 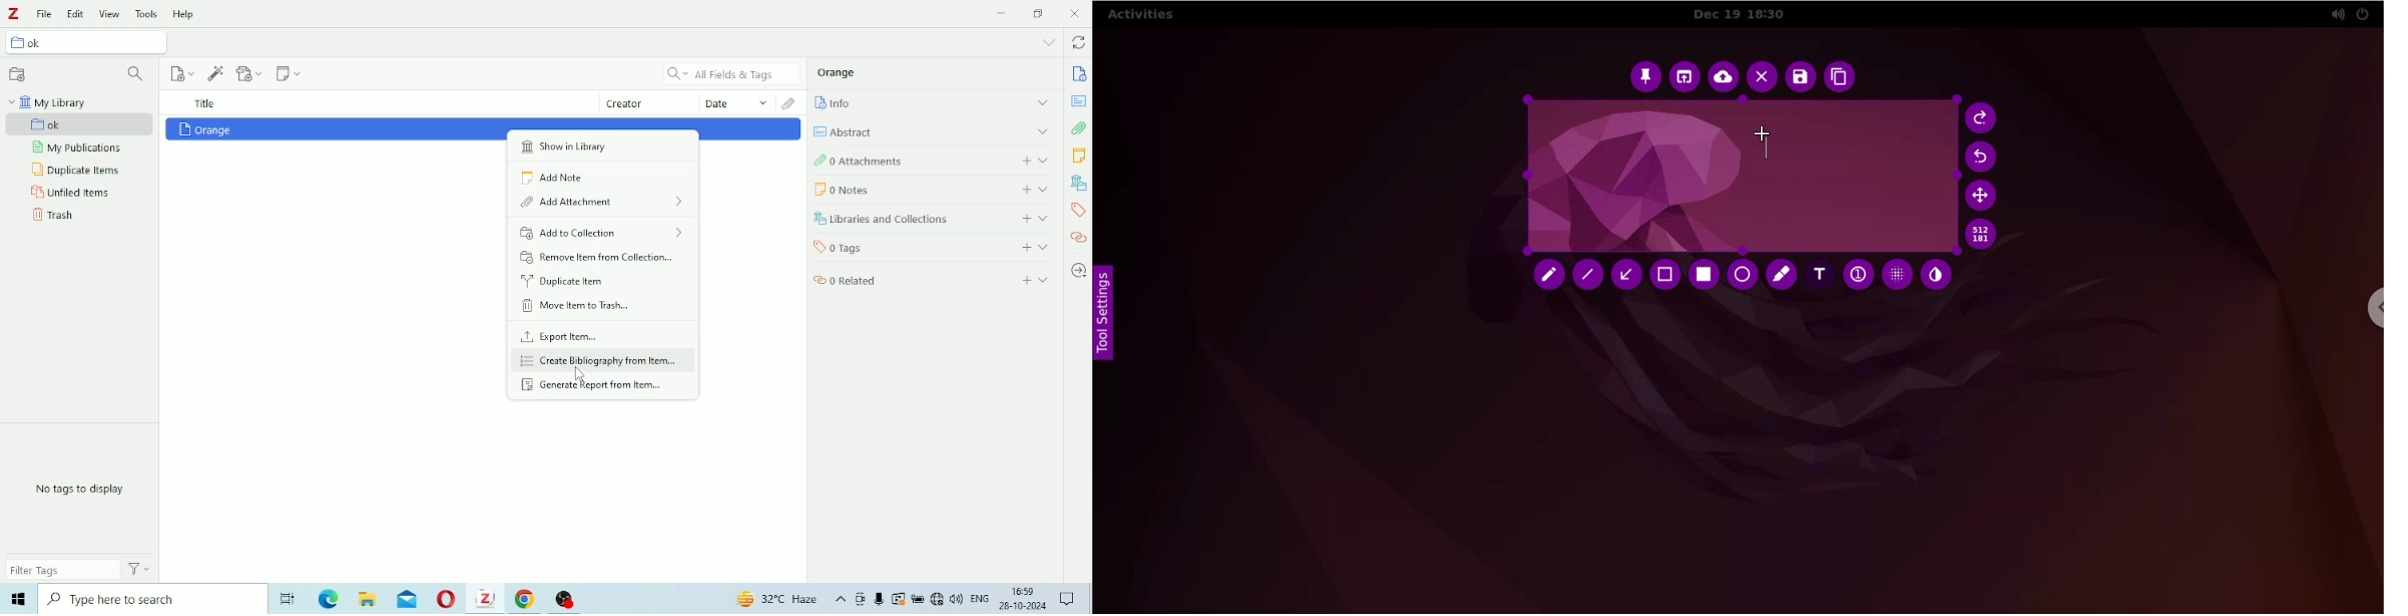 What do you see at coordinates (205, 129) in the screenshot?
I see `Orange` at bounding box center [205, 129].